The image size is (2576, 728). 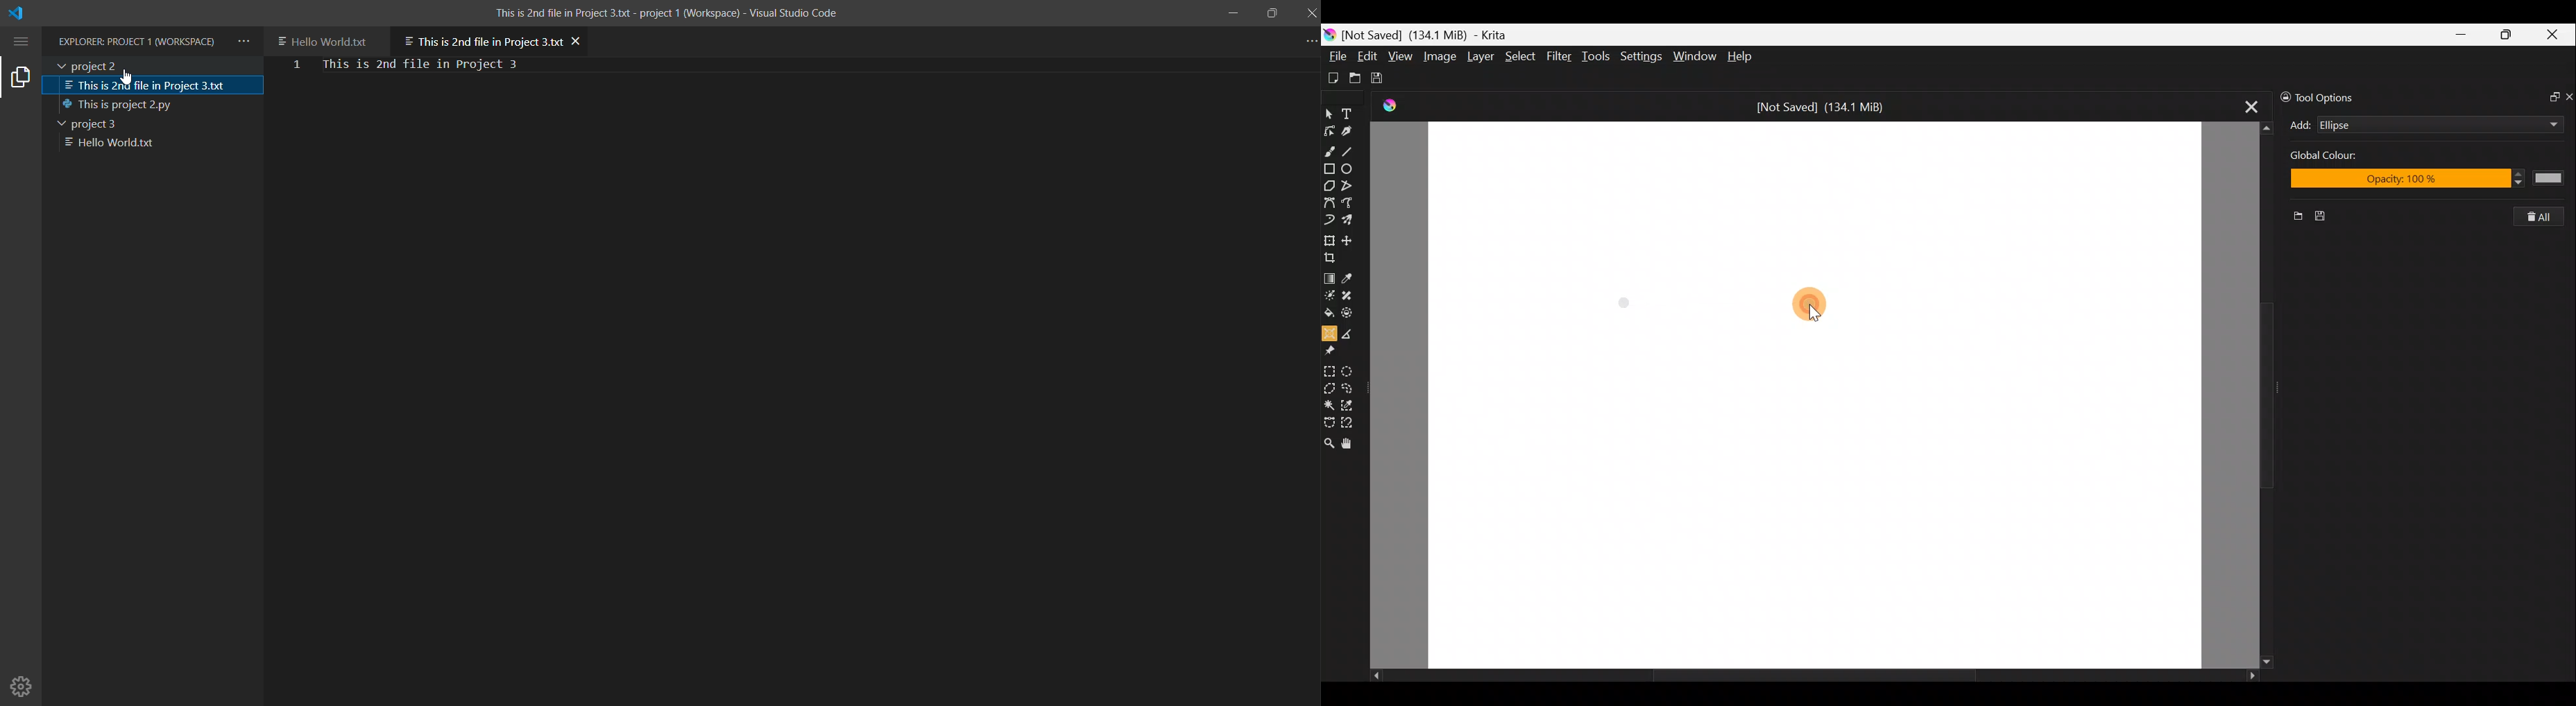 I want to click on Measure the distance between two points, so click(x=1352, y=333).